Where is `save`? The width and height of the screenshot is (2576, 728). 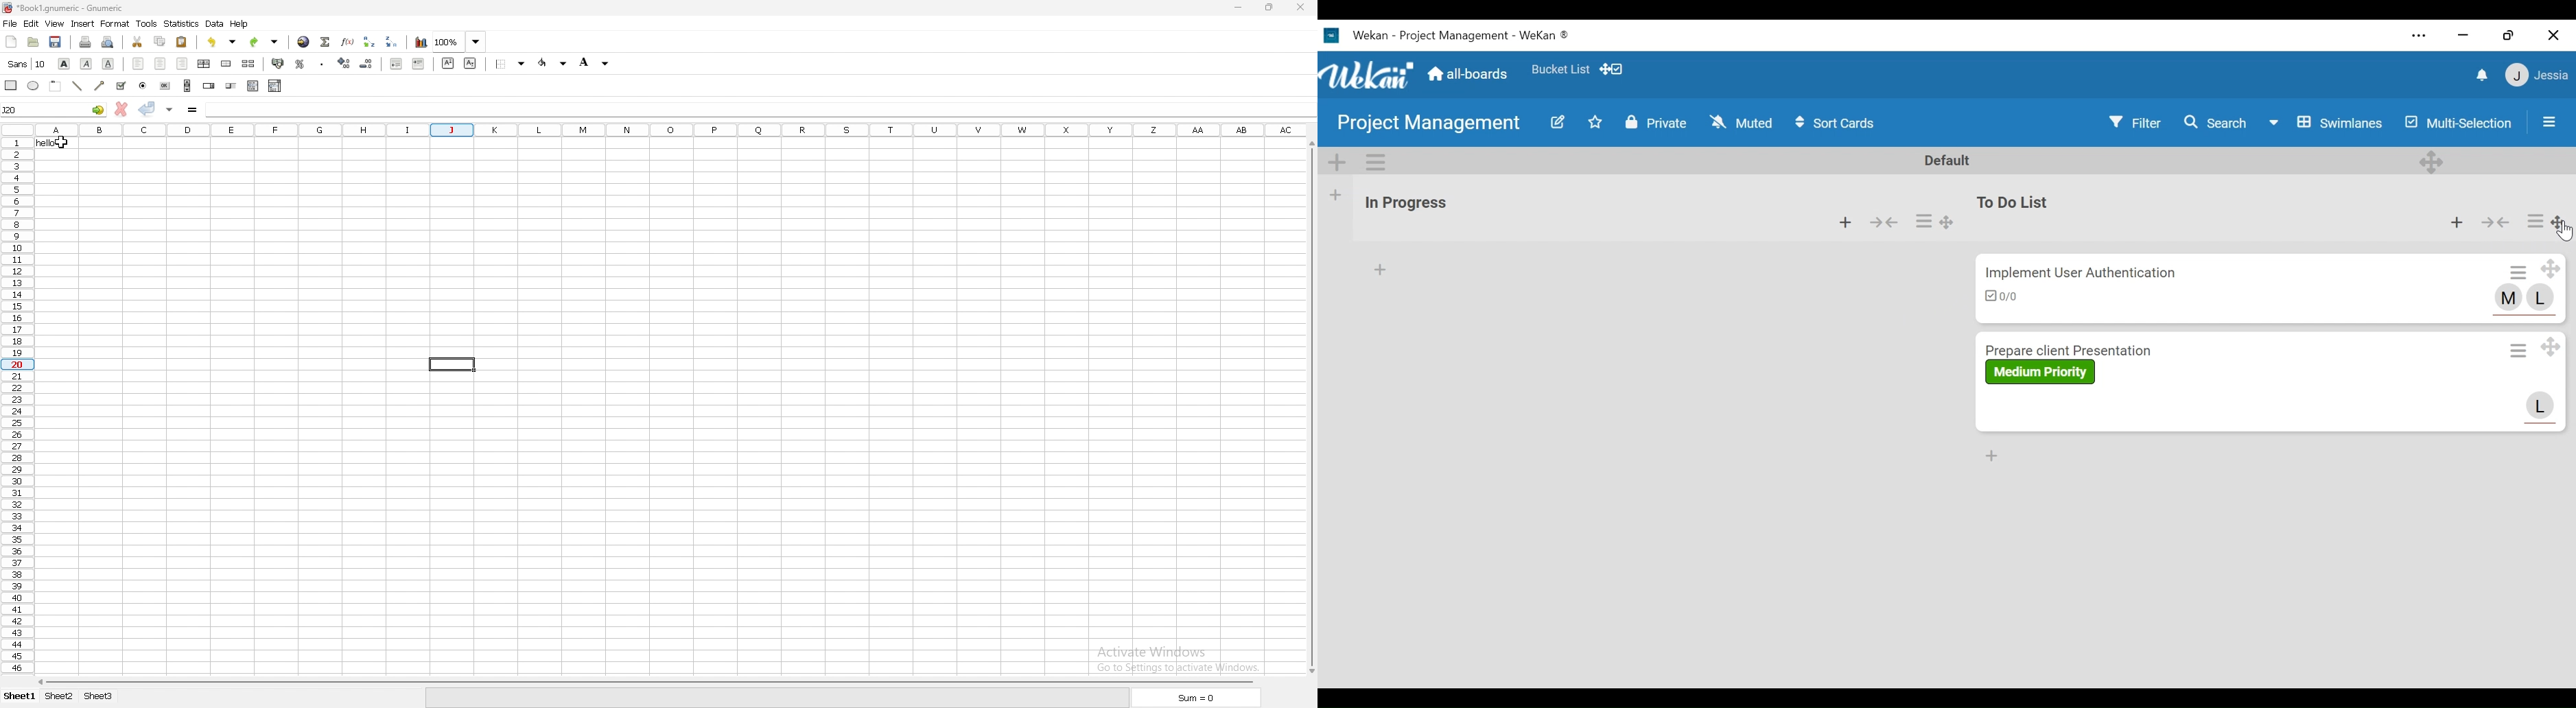 save is located at coordinates (55, 41).